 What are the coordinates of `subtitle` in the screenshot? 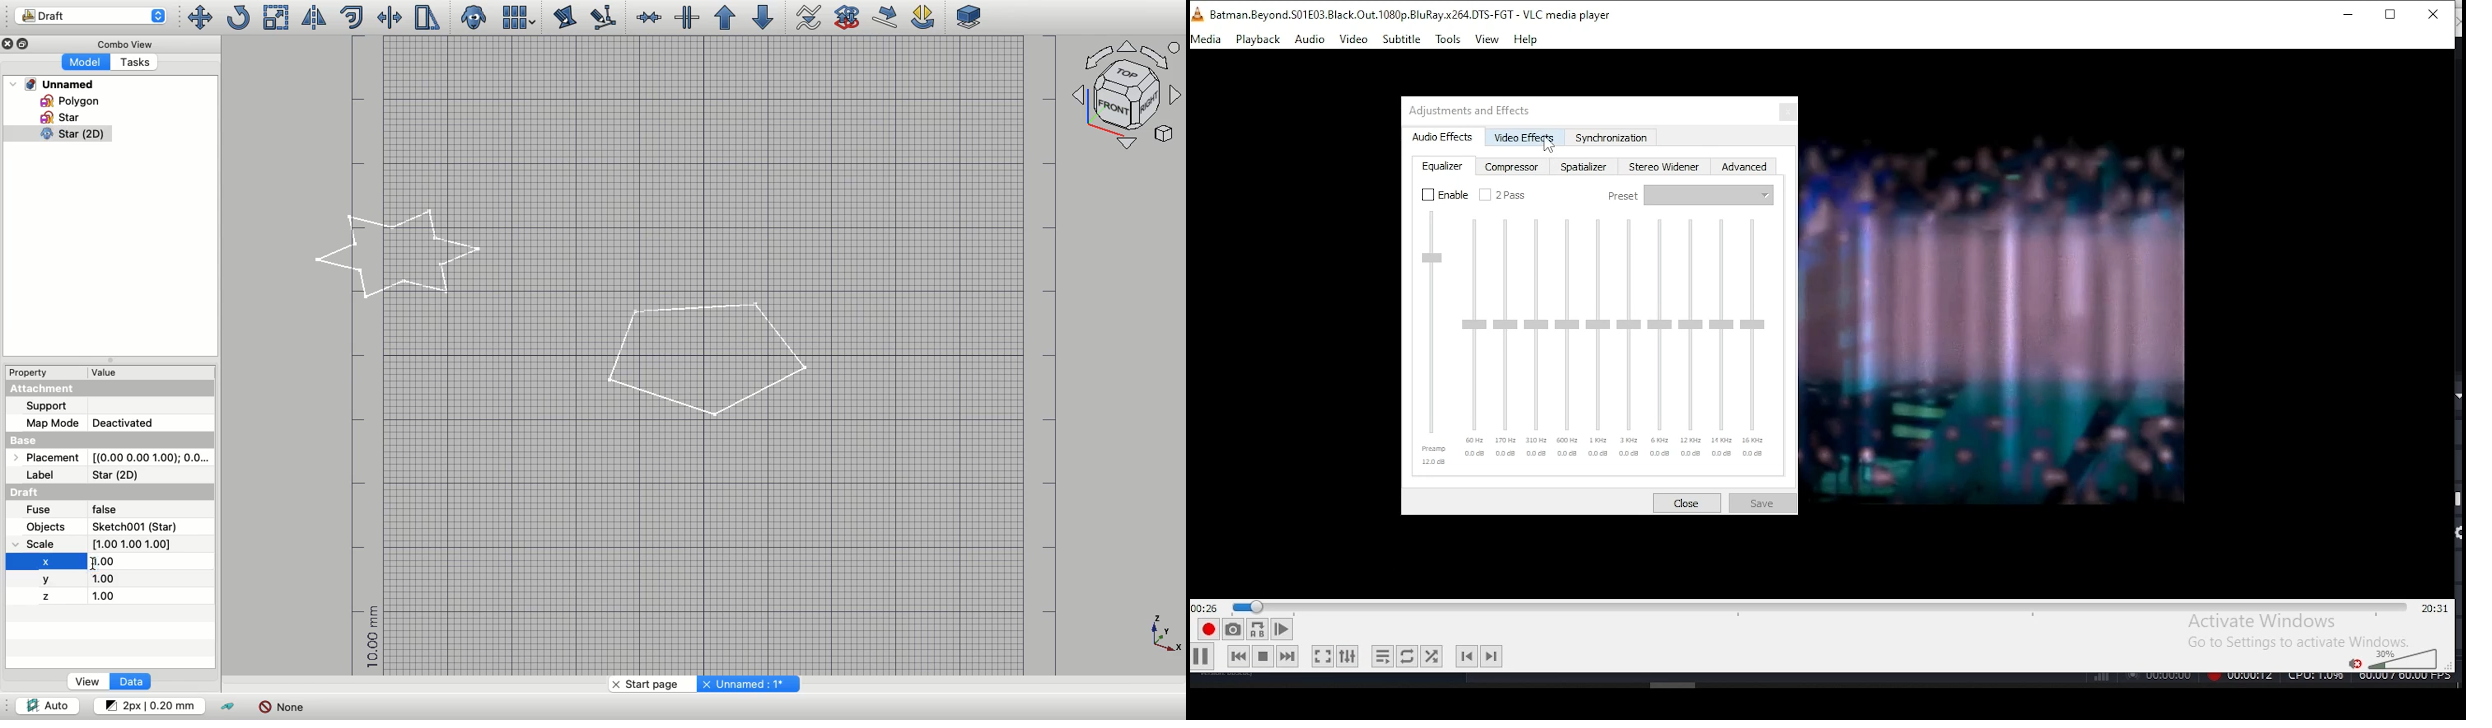 It's located at (1402, 40).